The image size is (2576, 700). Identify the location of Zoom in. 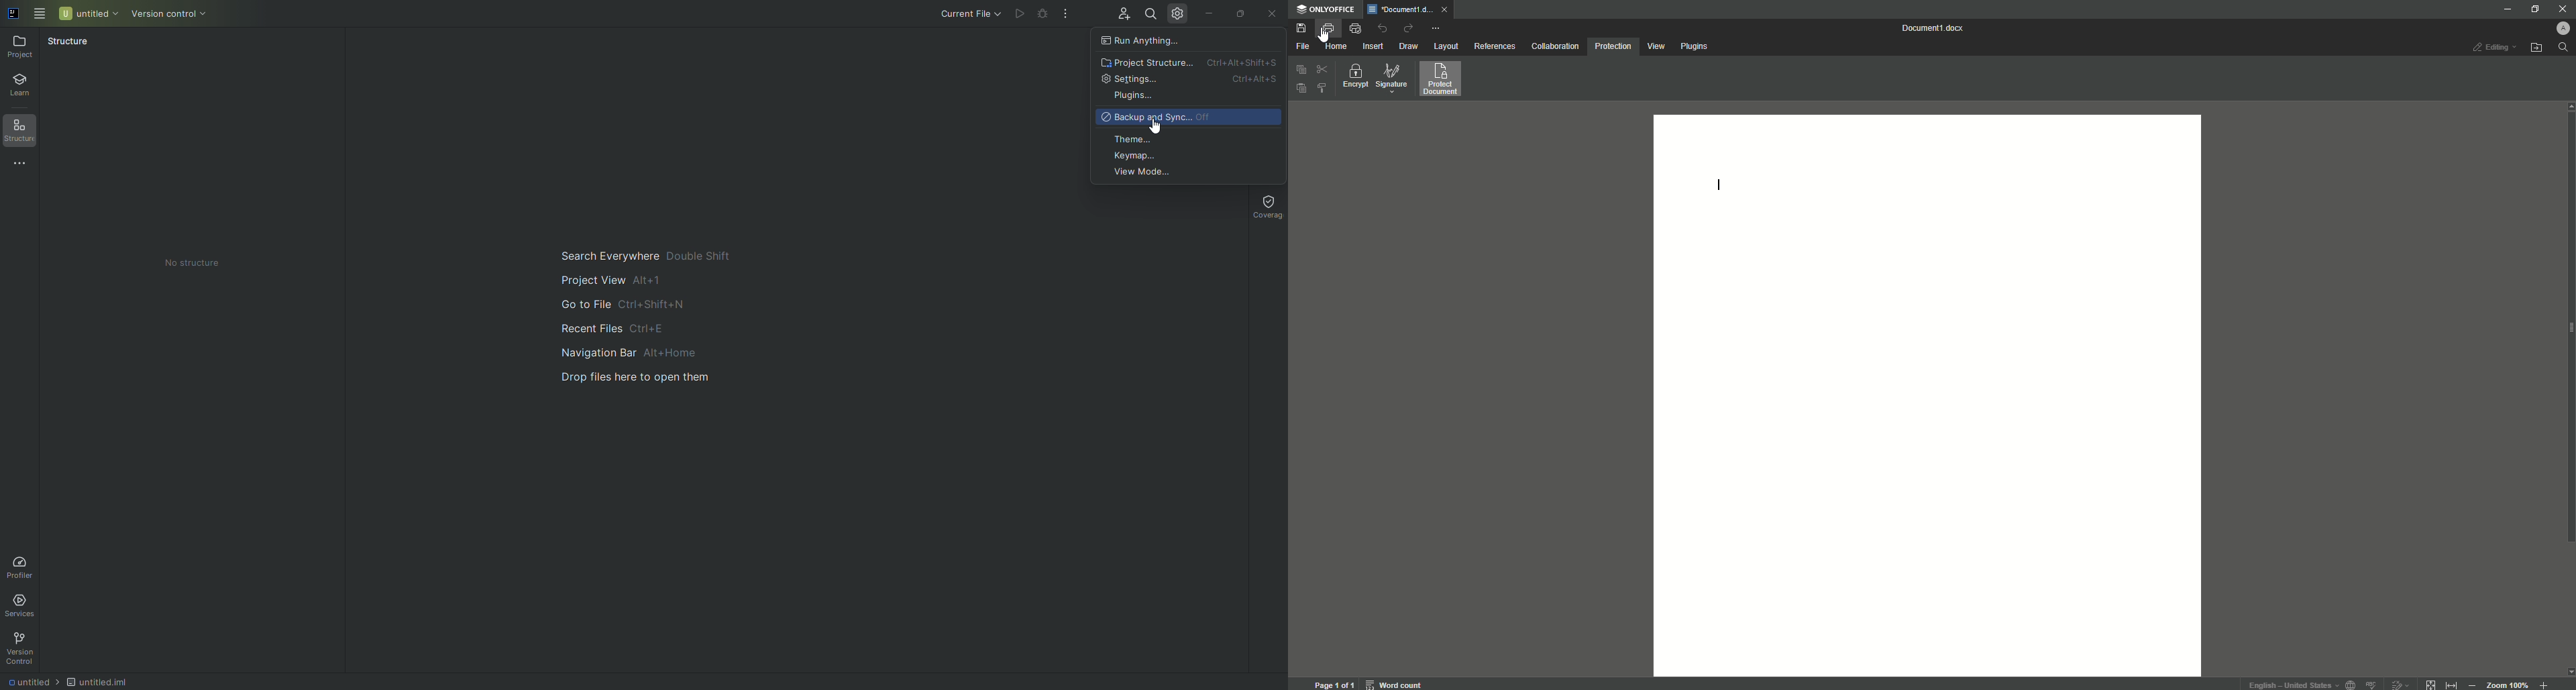
(2544, 683).